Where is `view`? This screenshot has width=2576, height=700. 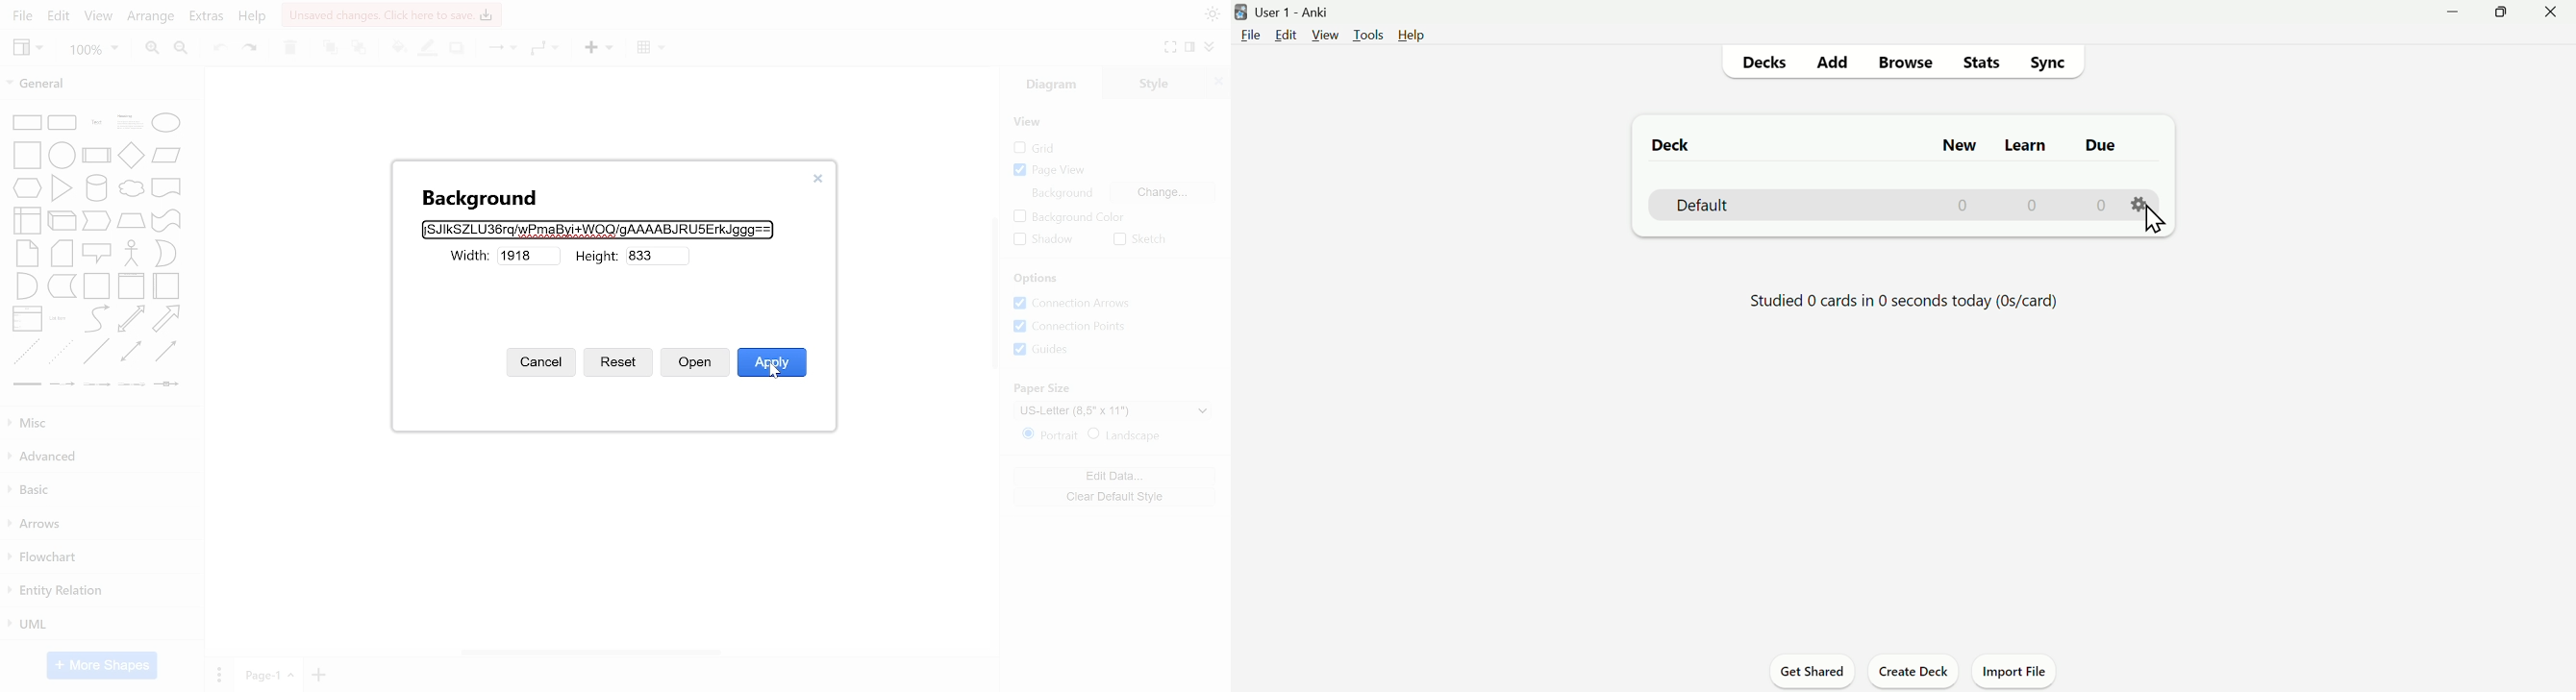 view is located at coordinates (99, 17).